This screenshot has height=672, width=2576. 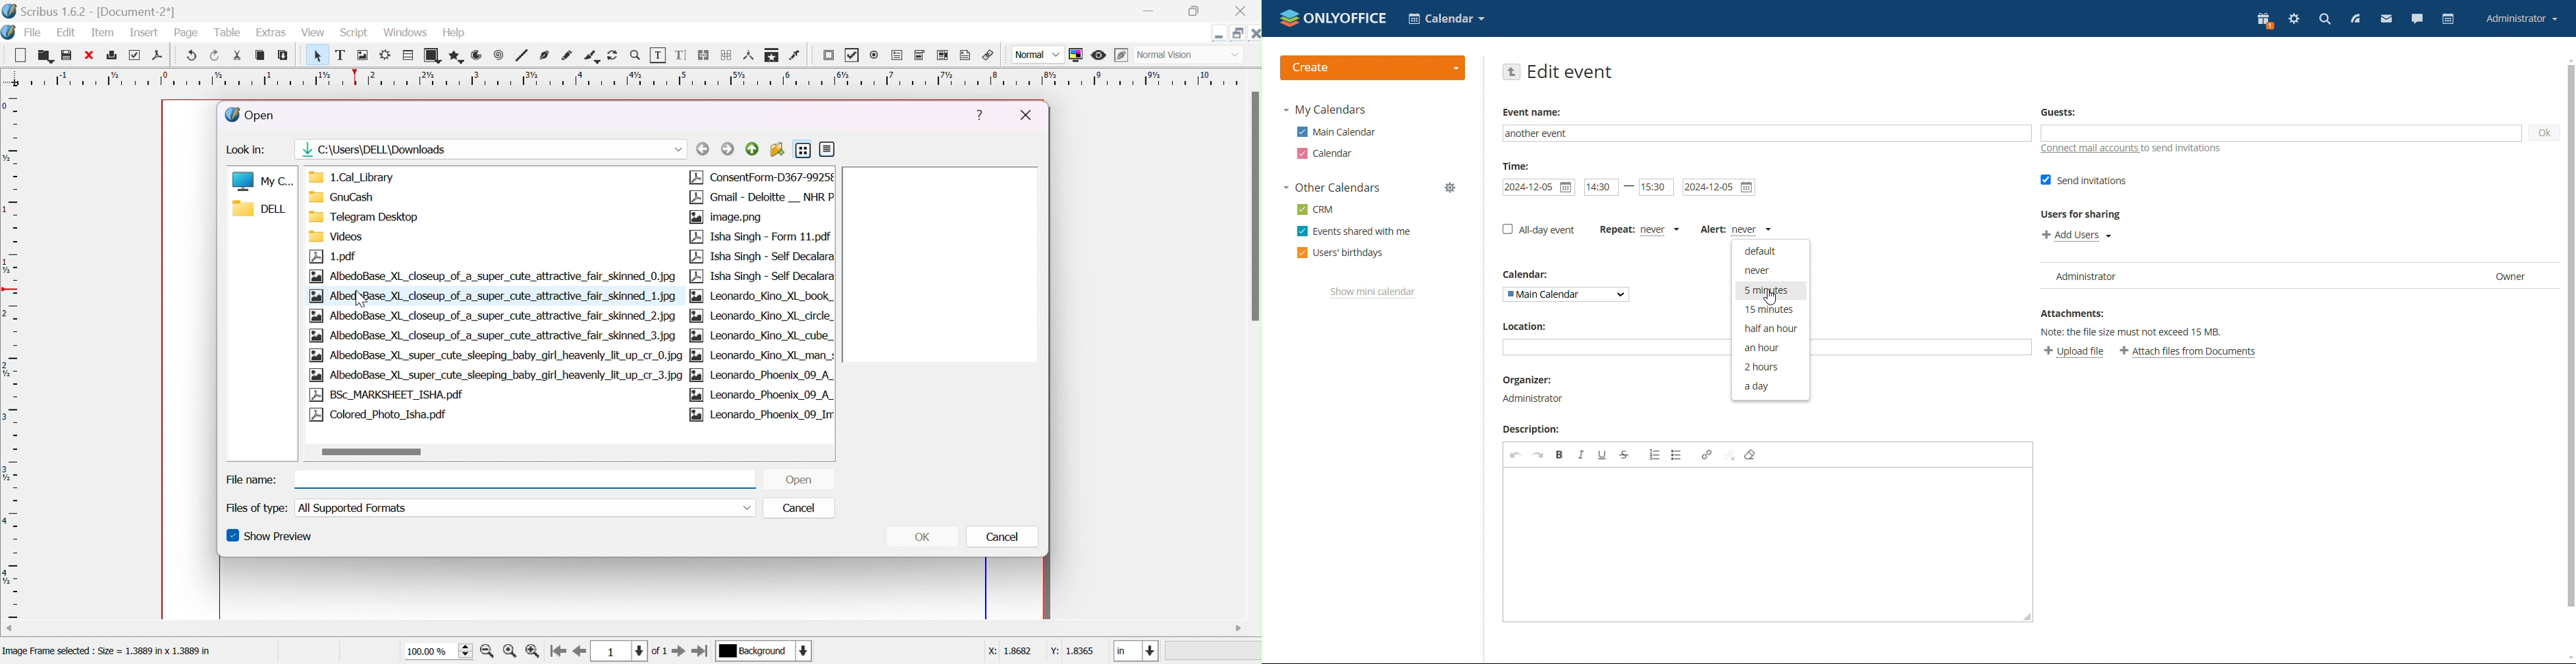 What do you see at coordinates (2073, 311) in the screenshot?
I see `Attachments:` at bounding box center [2073, 311].